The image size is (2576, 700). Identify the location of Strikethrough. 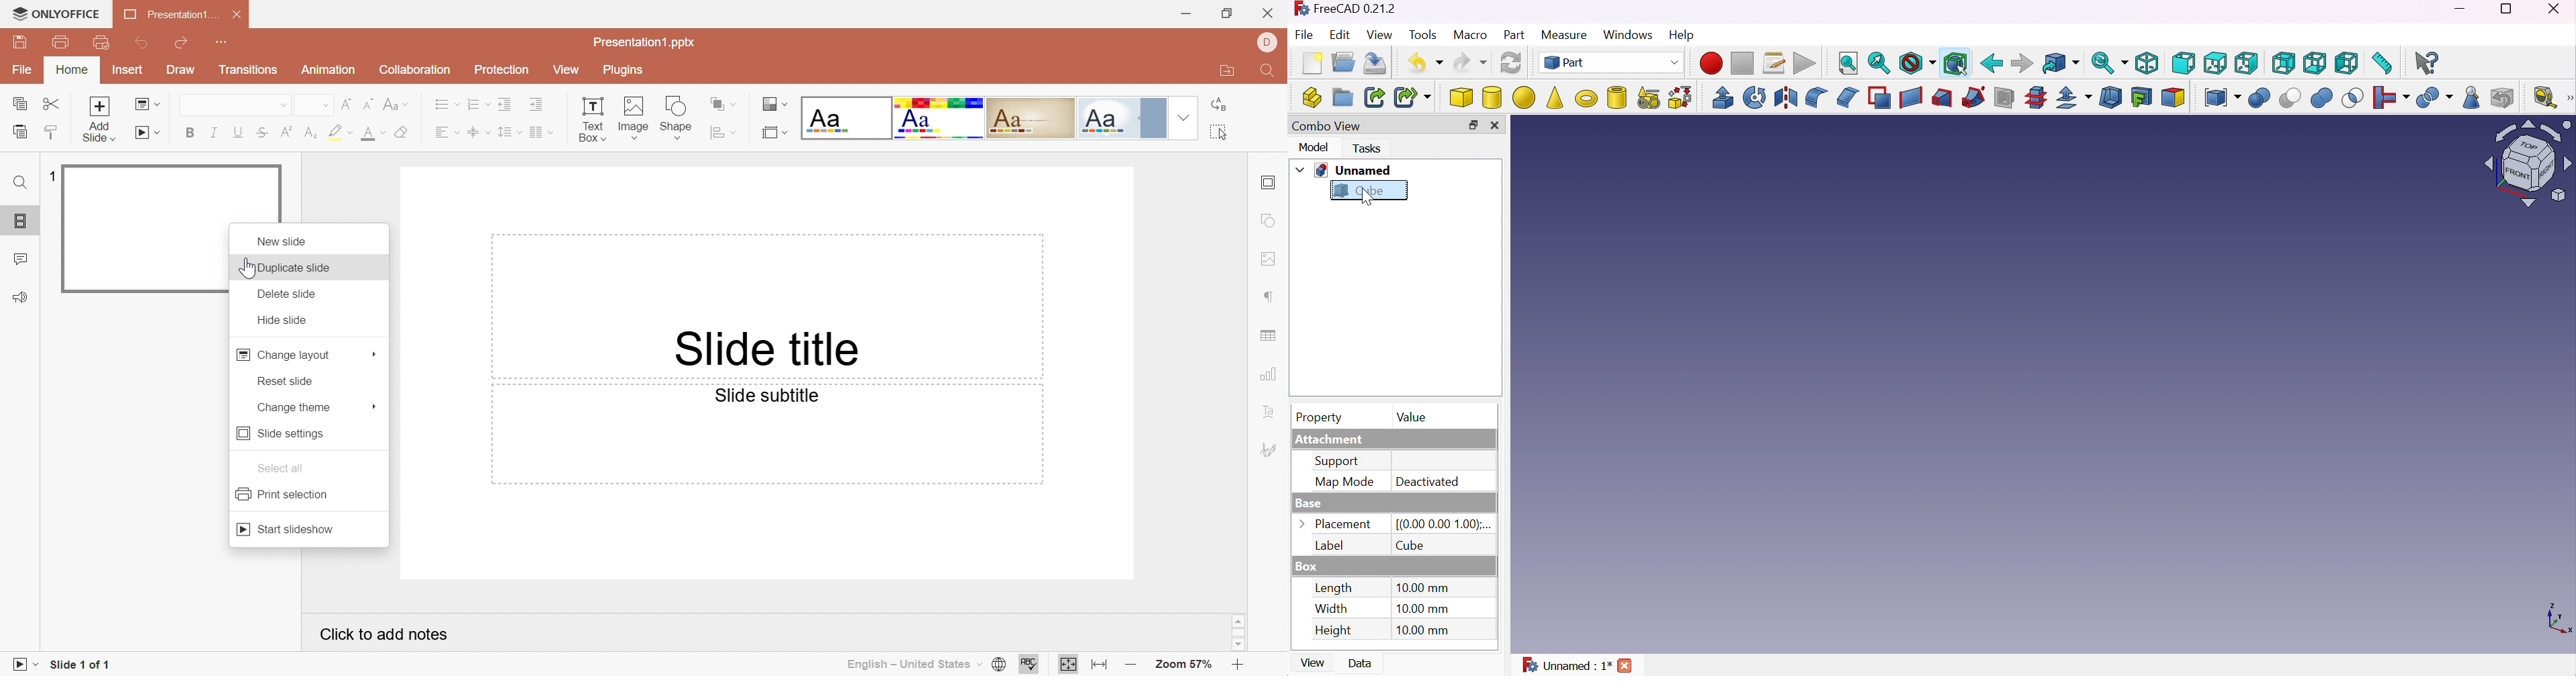
(264, 129).